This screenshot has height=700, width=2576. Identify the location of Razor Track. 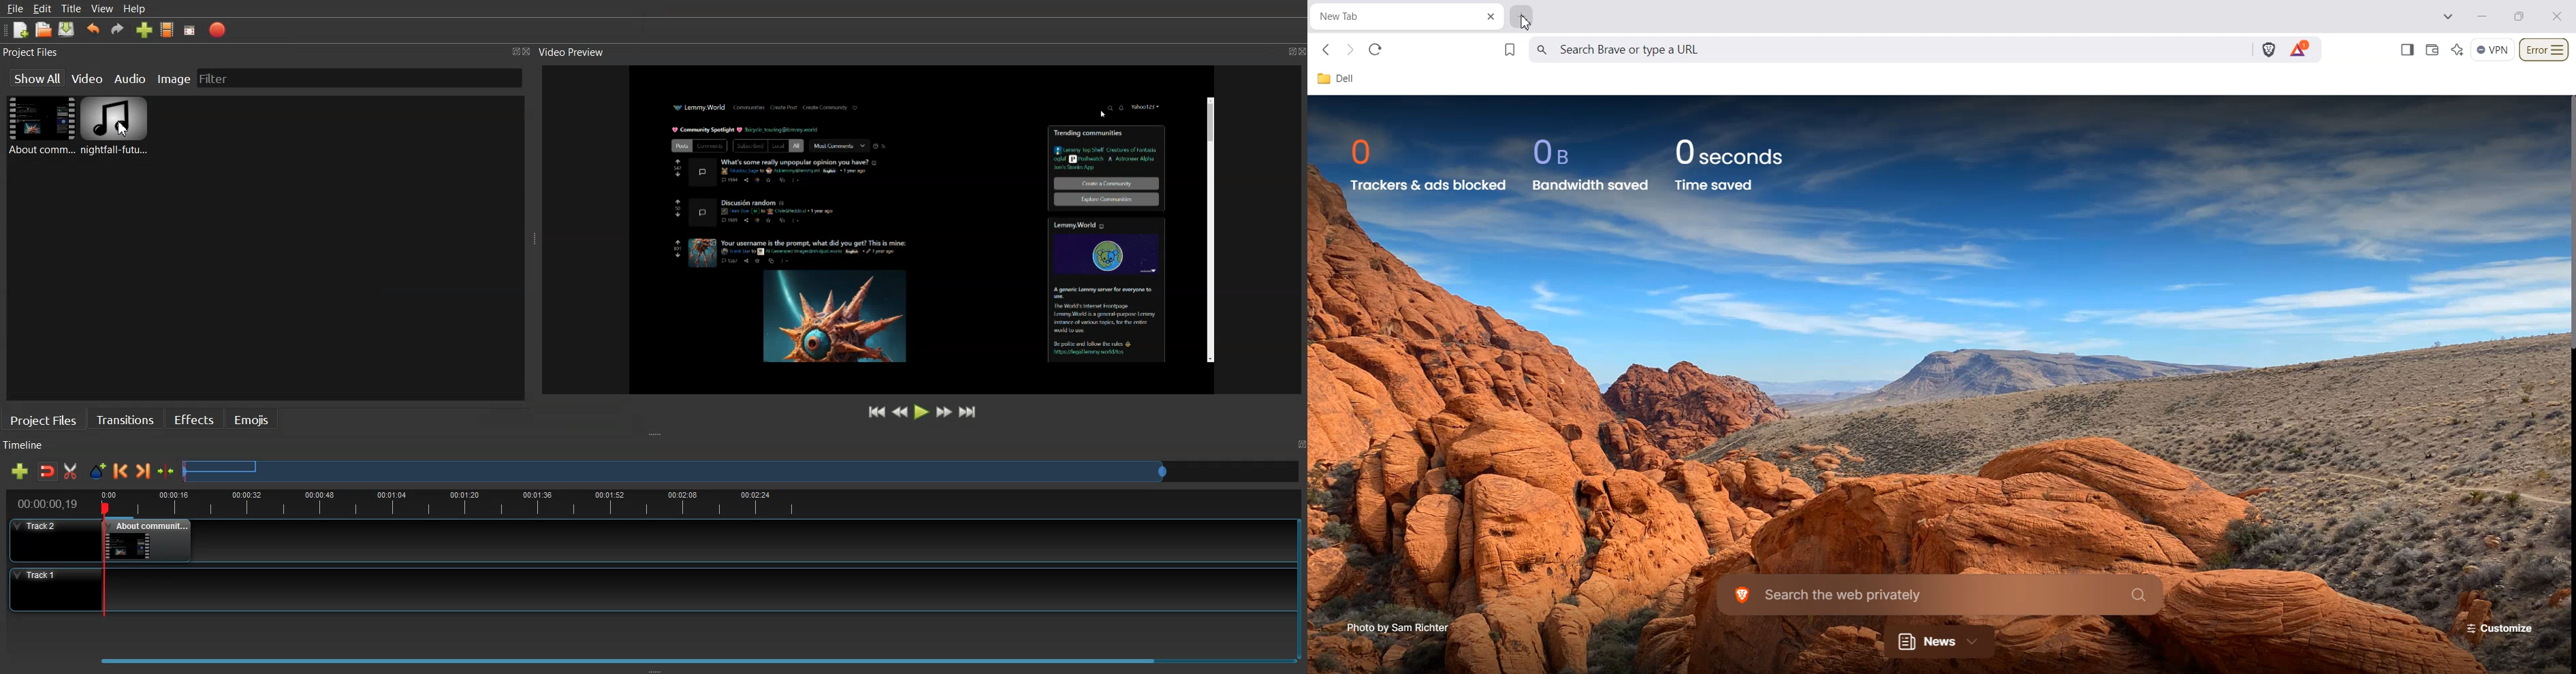
(71, 471).